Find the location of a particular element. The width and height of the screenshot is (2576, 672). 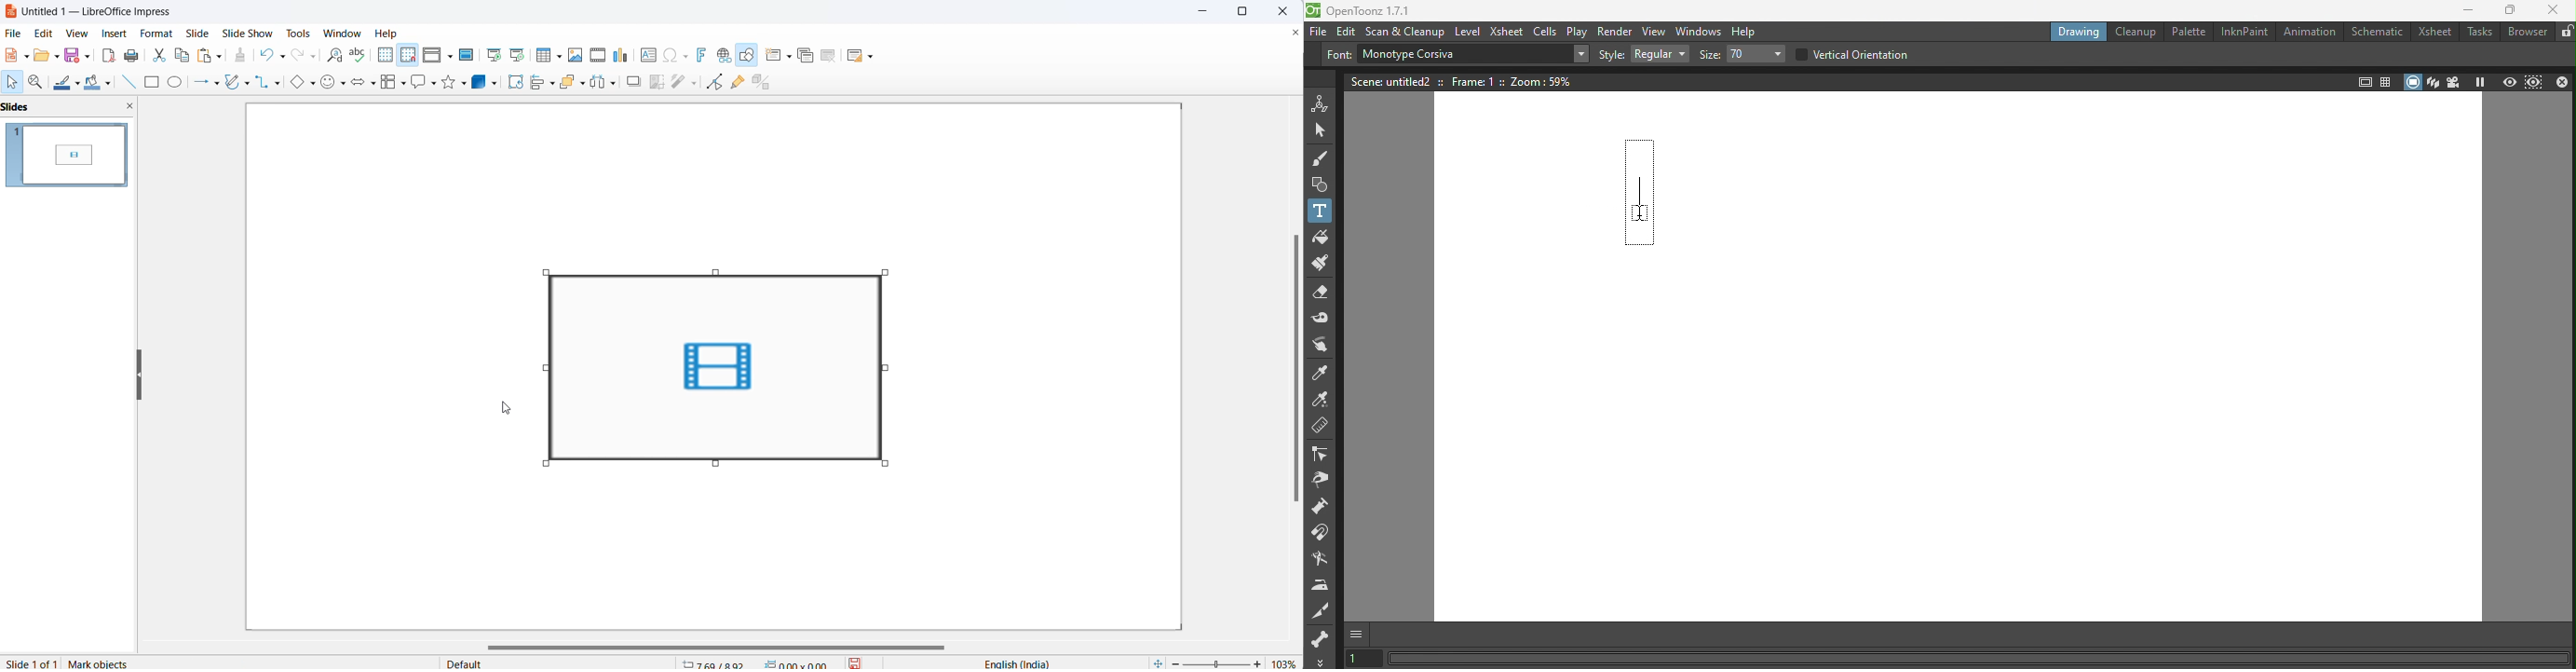

fill color options is located at coordinates (107, 86).